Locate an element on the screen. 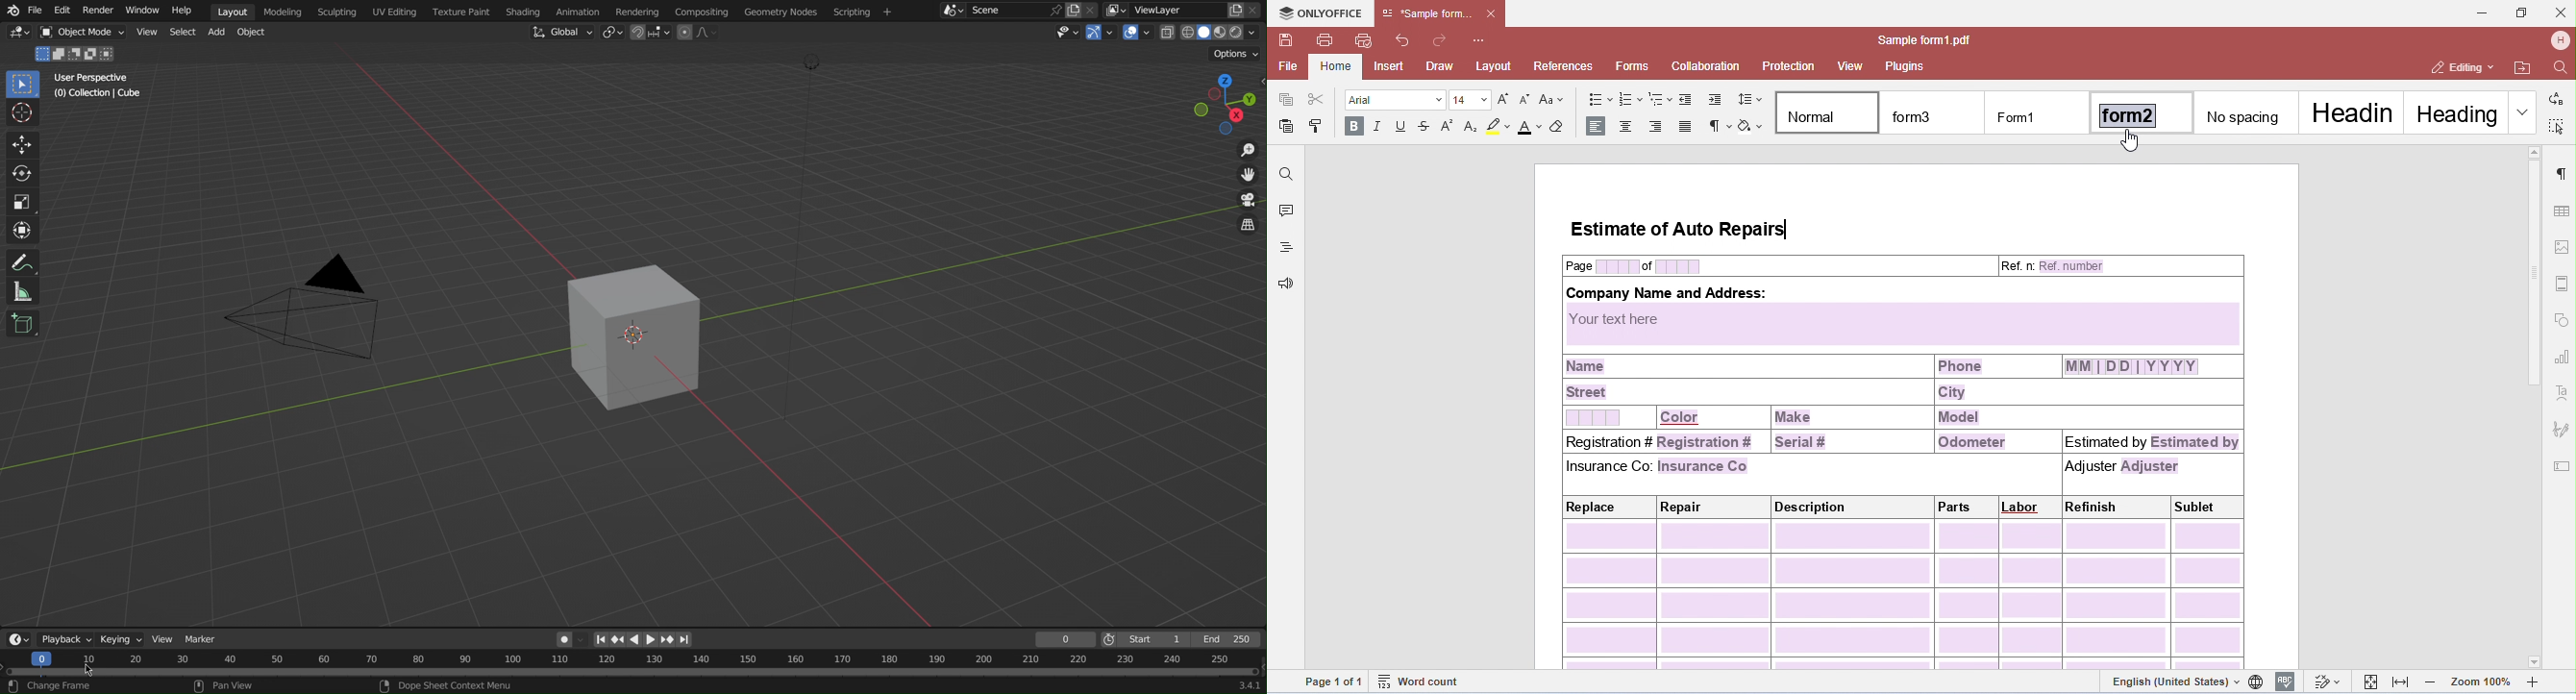  editing is located at coordinates (2460, 68).